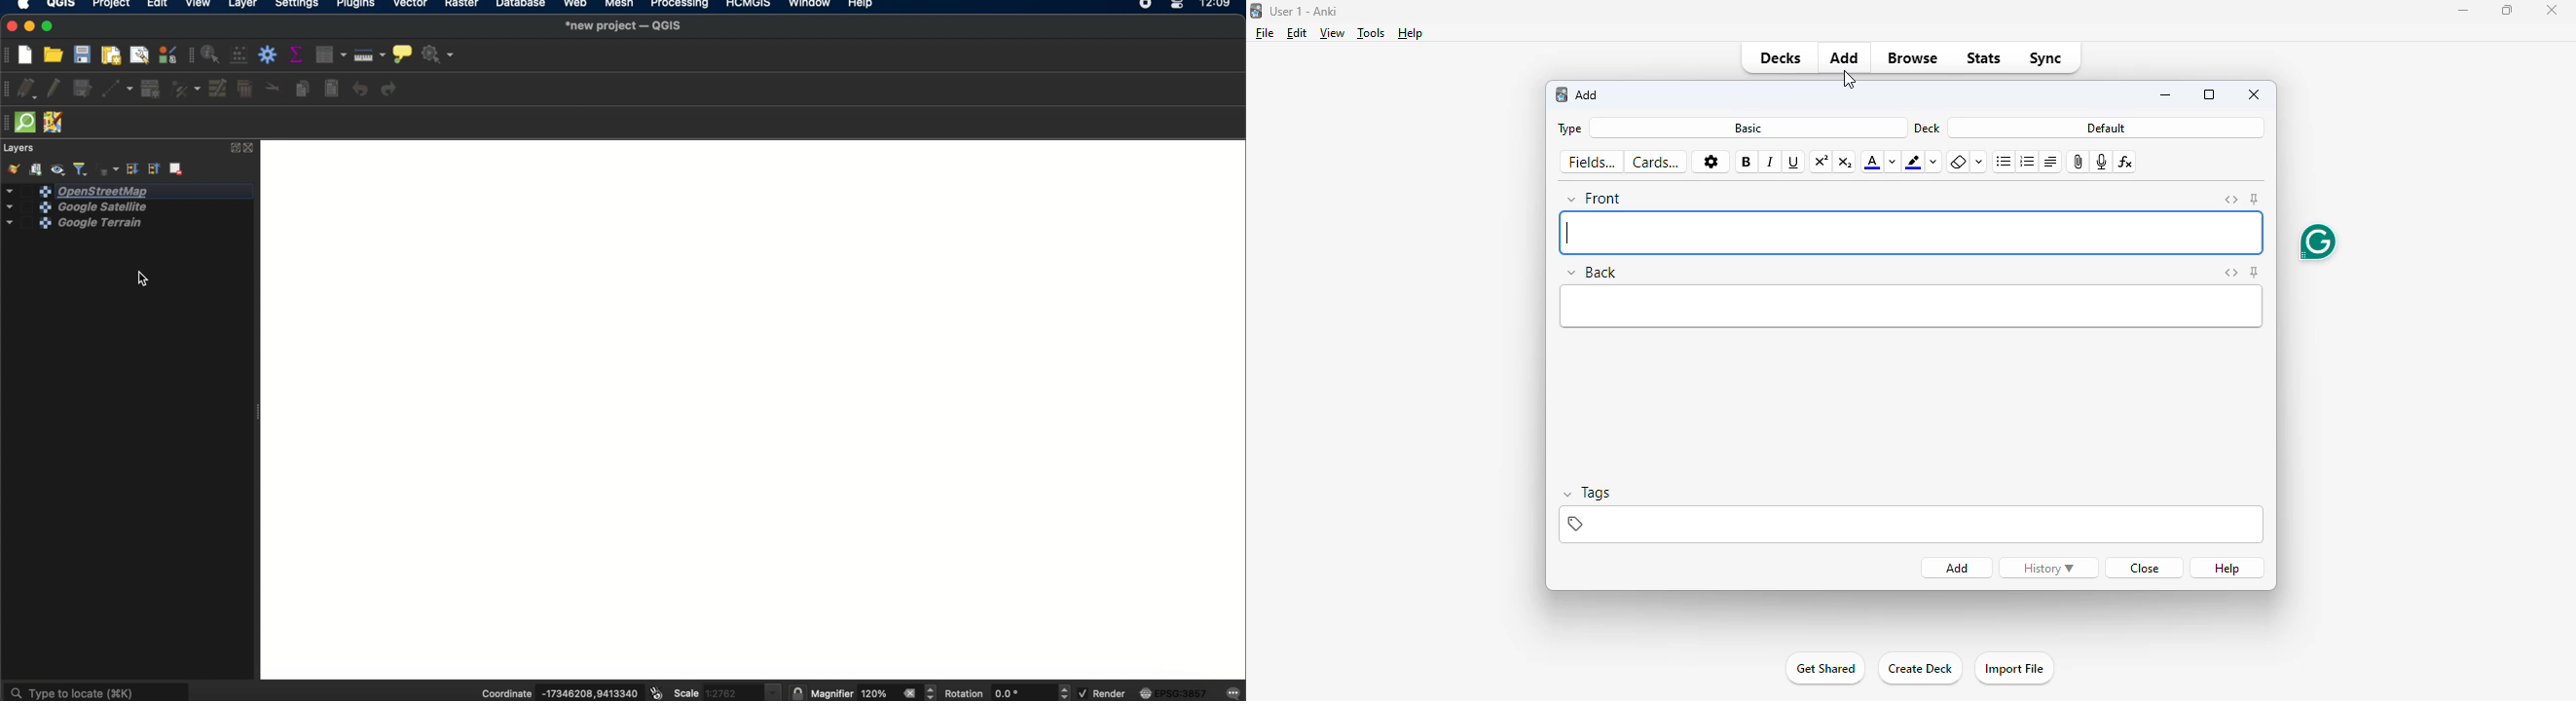 This screenshot has height=728, width=2576. What do you see at coordinates (1265, 33) in the screenshot?
I see `file` at bounding box center [1265, 33].